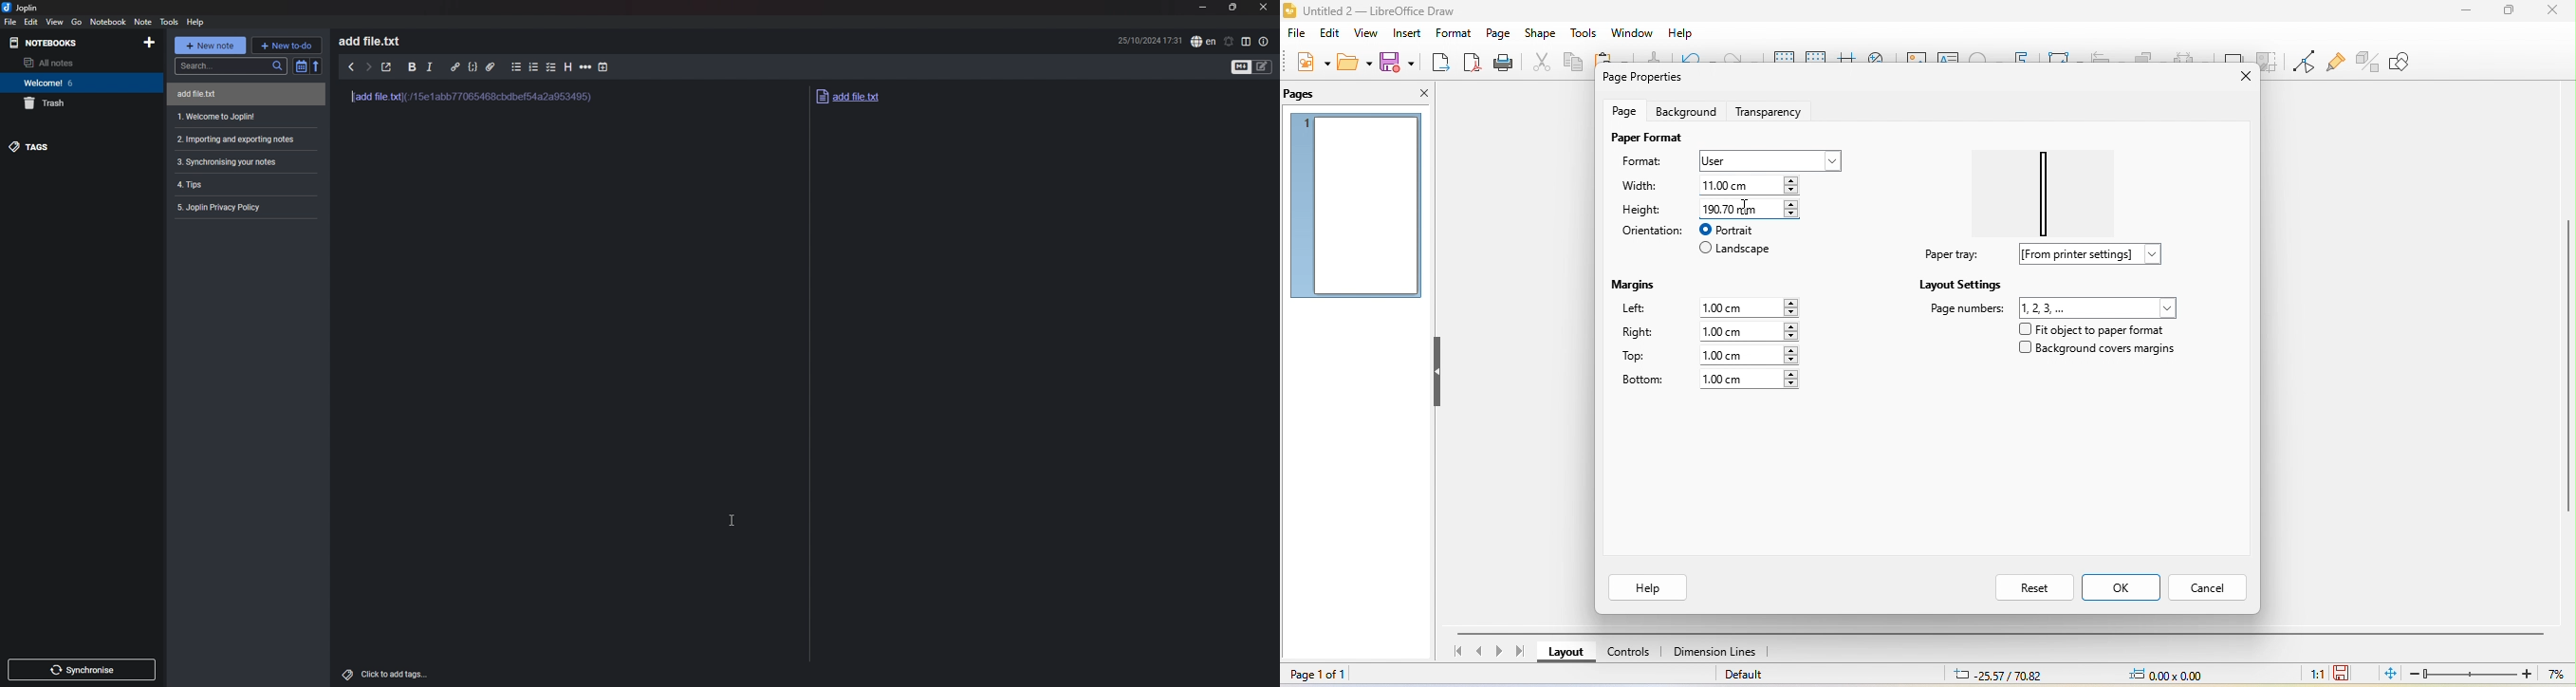 The image size is (2576, 700). I want to click on reverse sort order, so click(317, 67).